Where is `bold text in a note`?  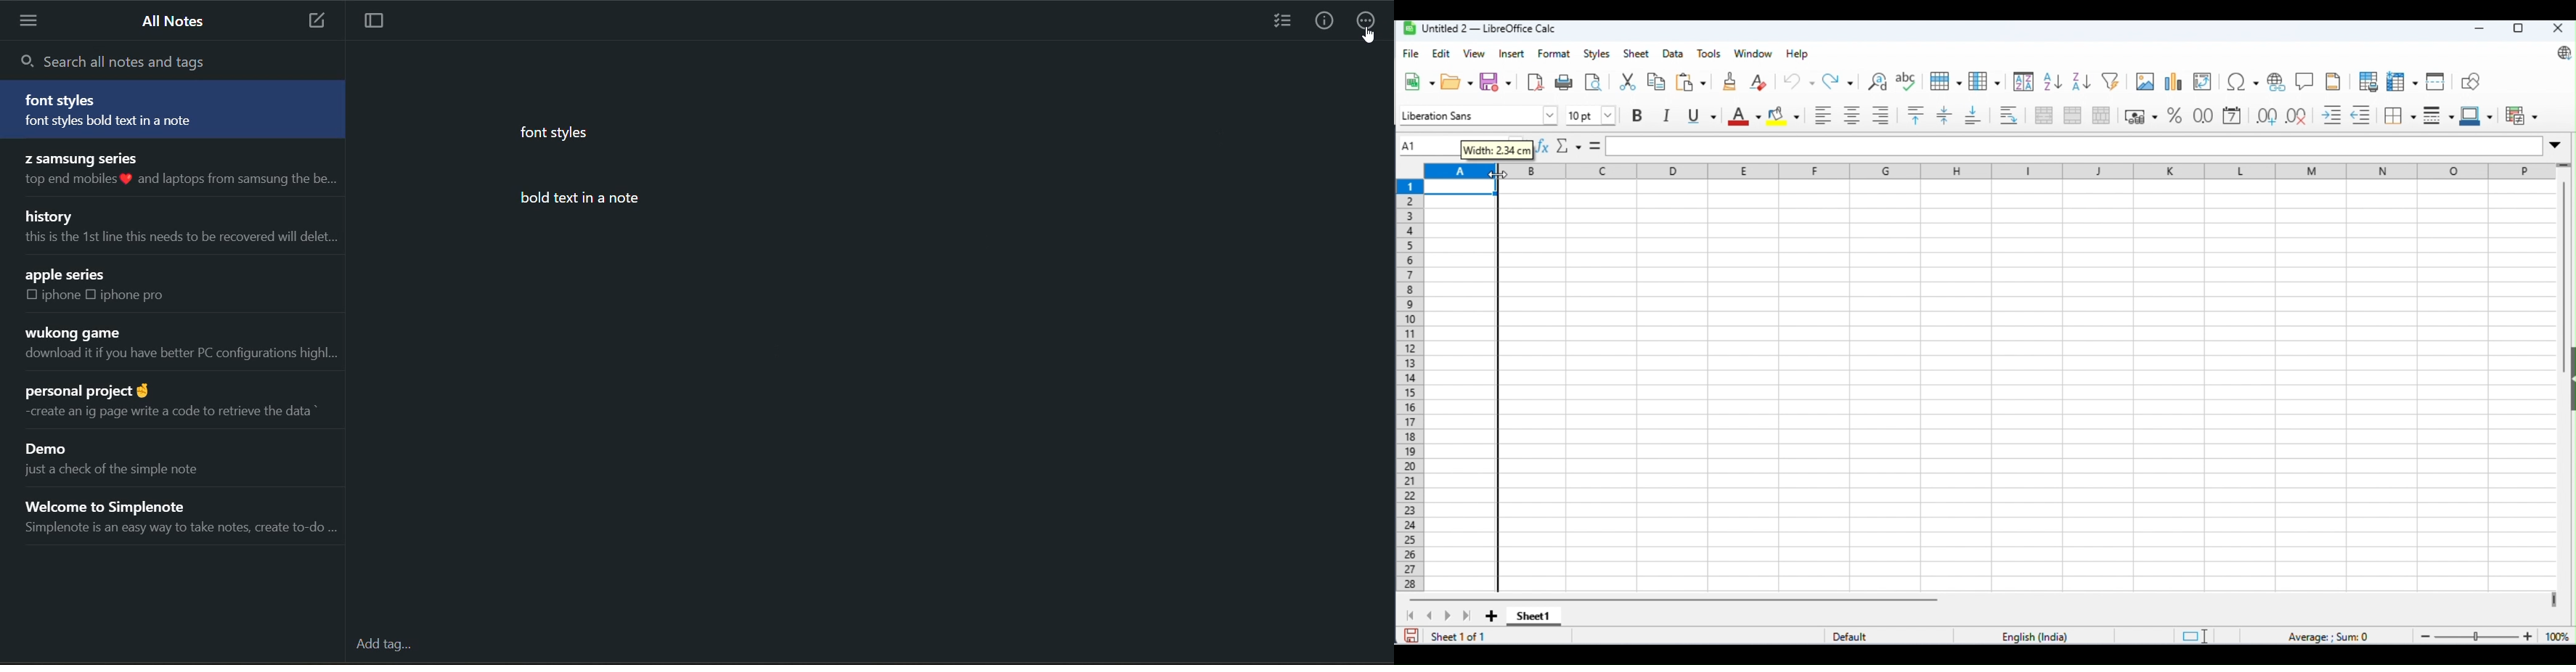
bold text in a note is located at coordinates (598, 200).